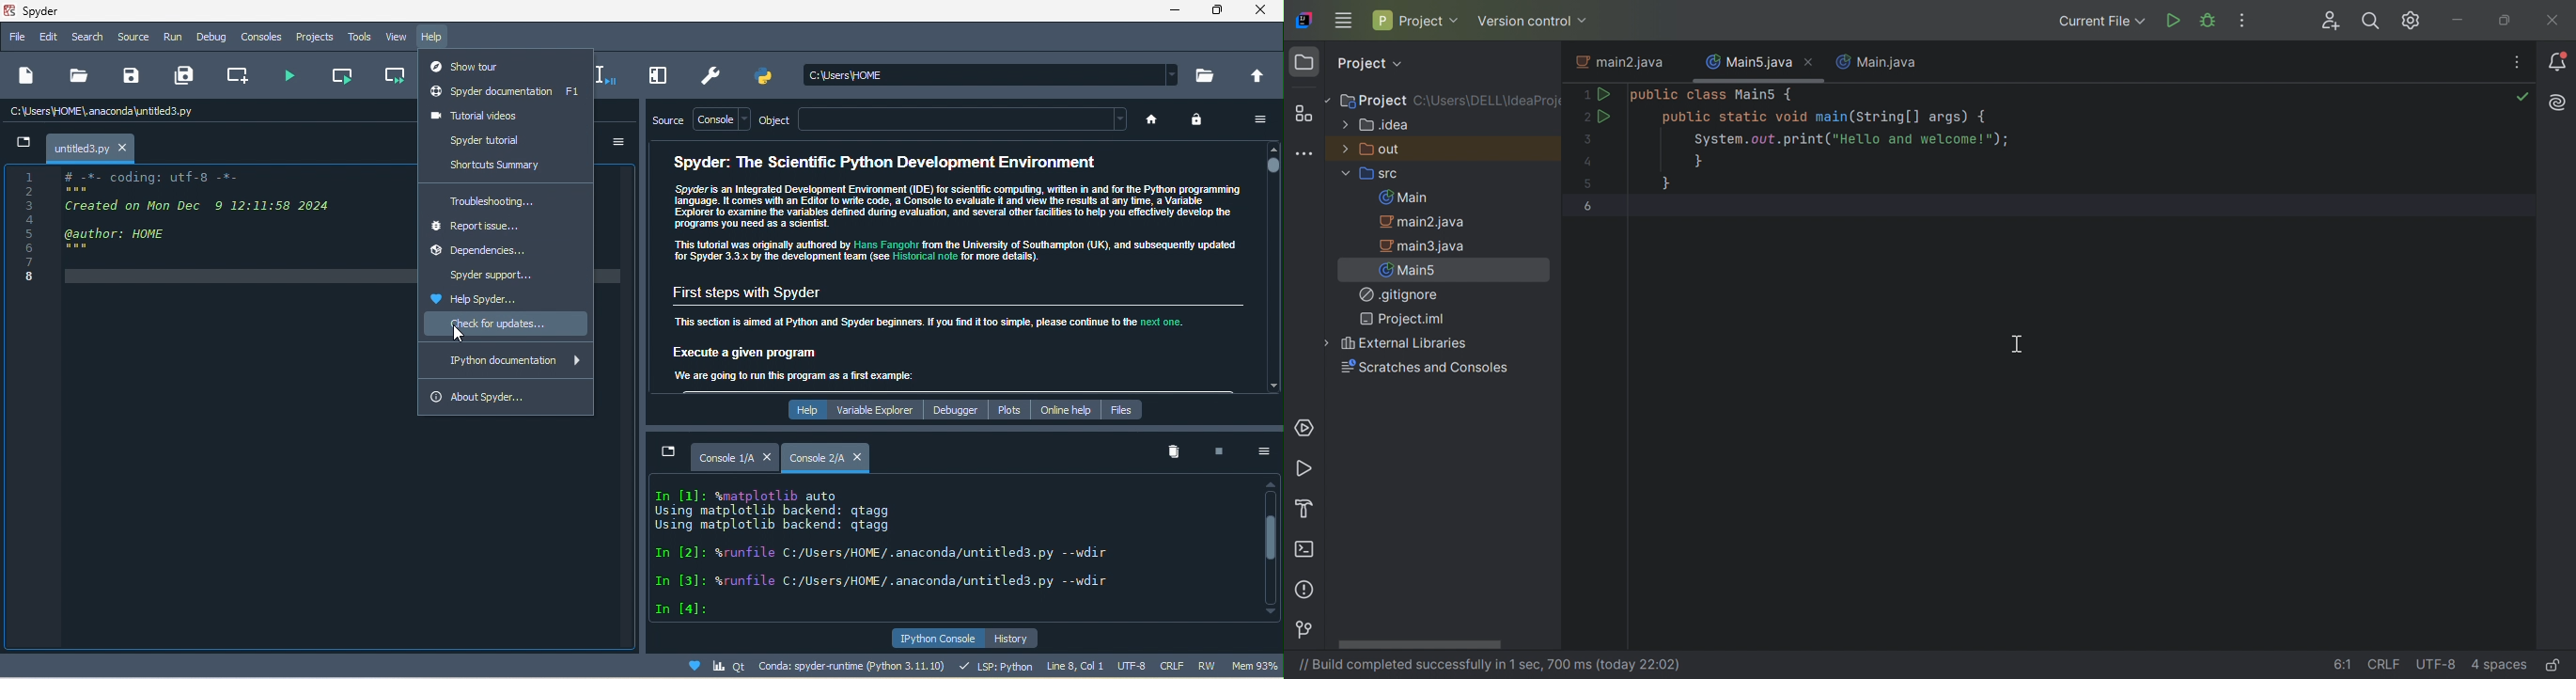  I want to click on save all, so click(190, 76).